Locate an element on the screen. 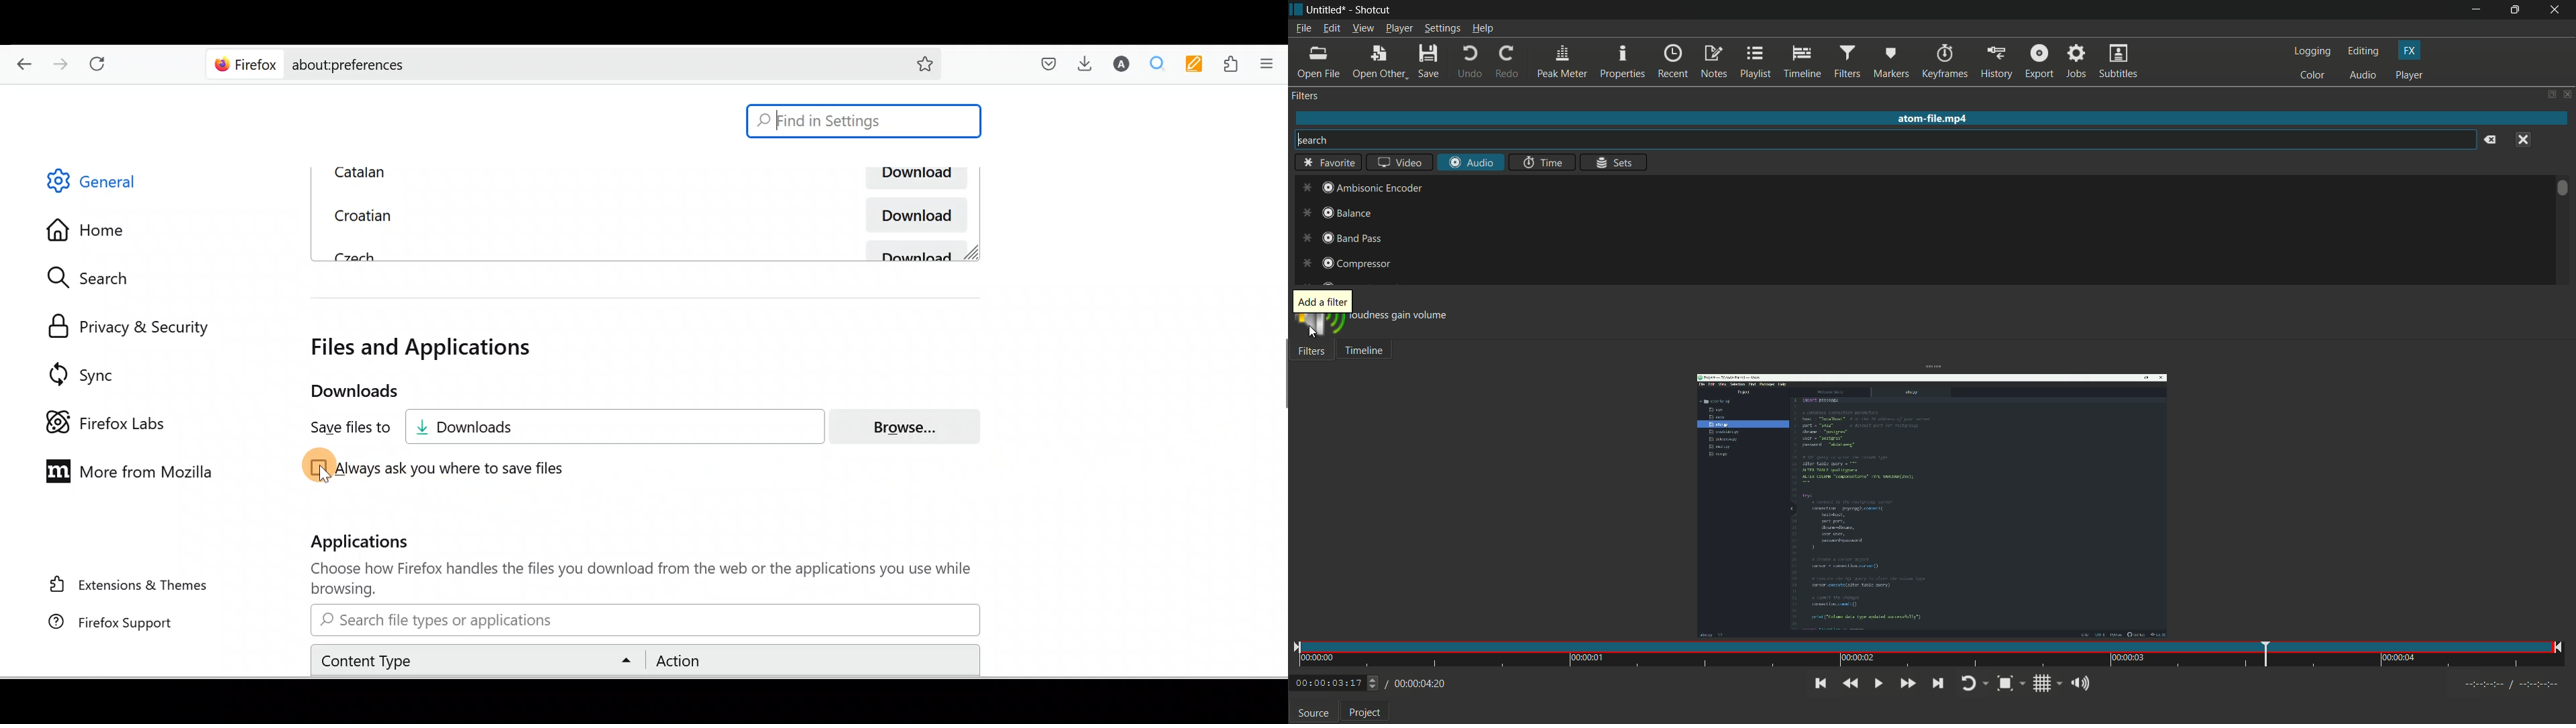  Action is located at coordinates (808, 661).